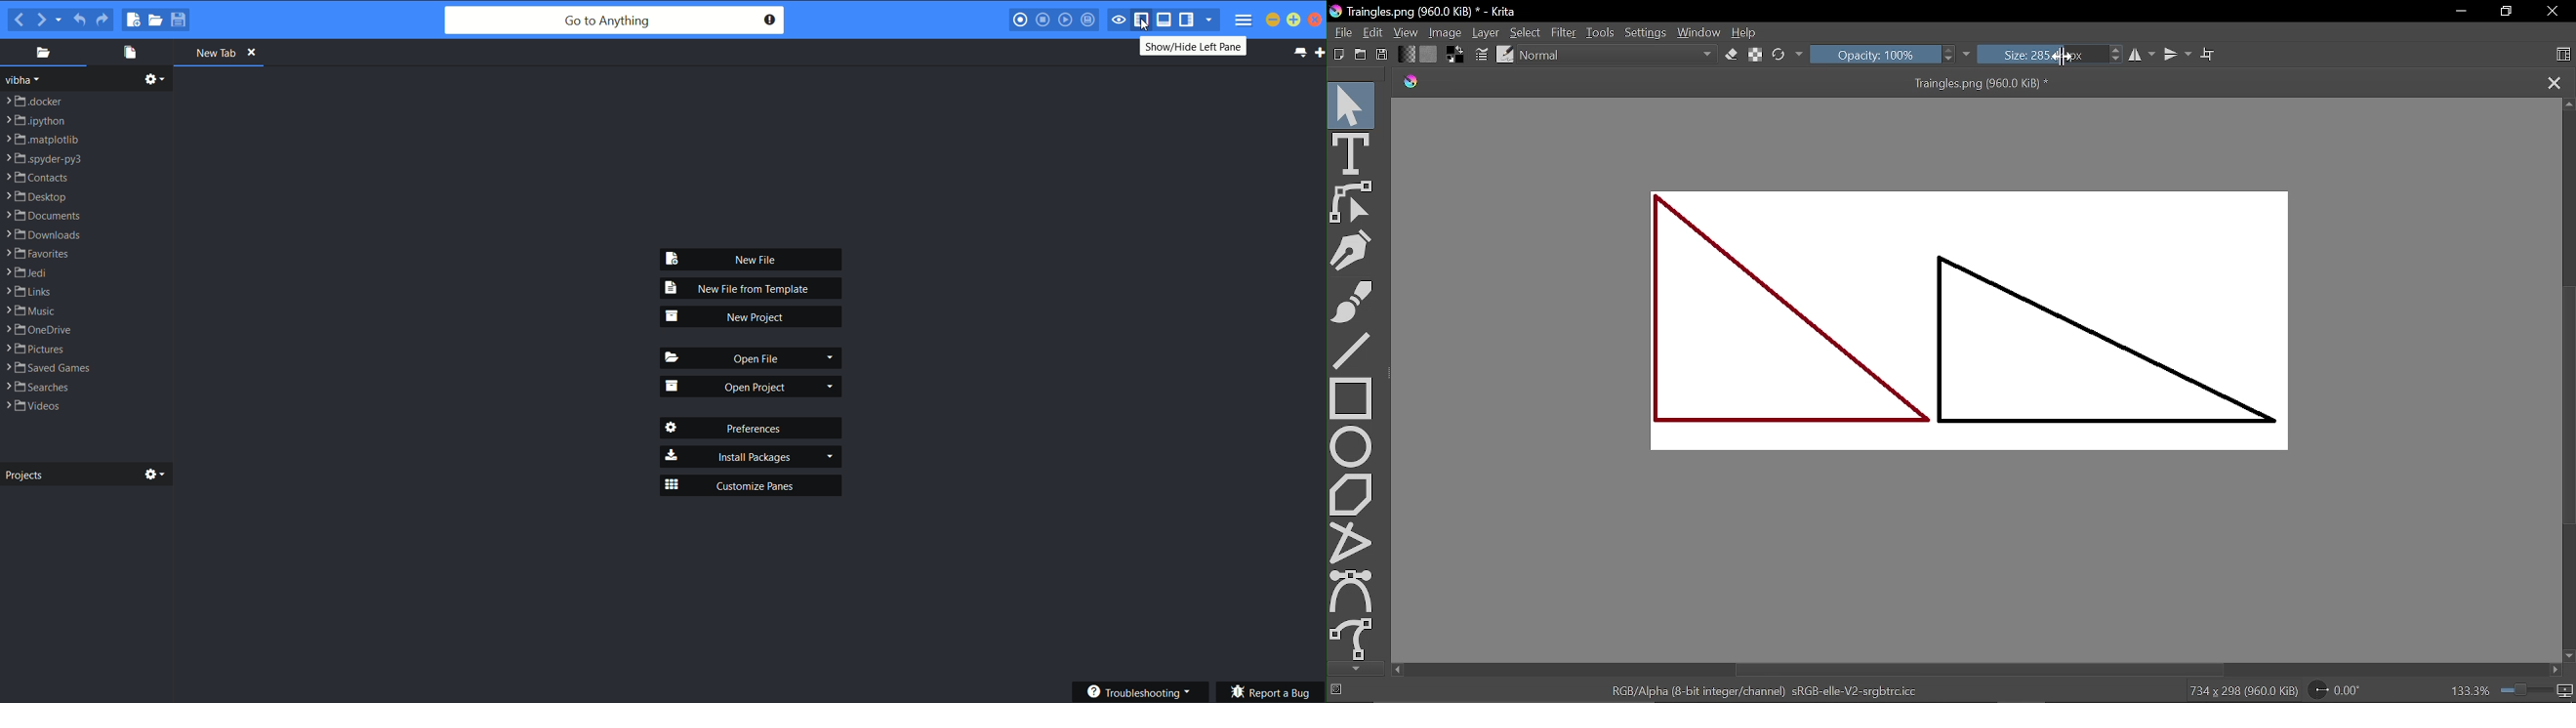  What do you see at coordinates (1352, 542) in the screenshot?
I see `Polyline tool` at bounding box center [1352, 542].